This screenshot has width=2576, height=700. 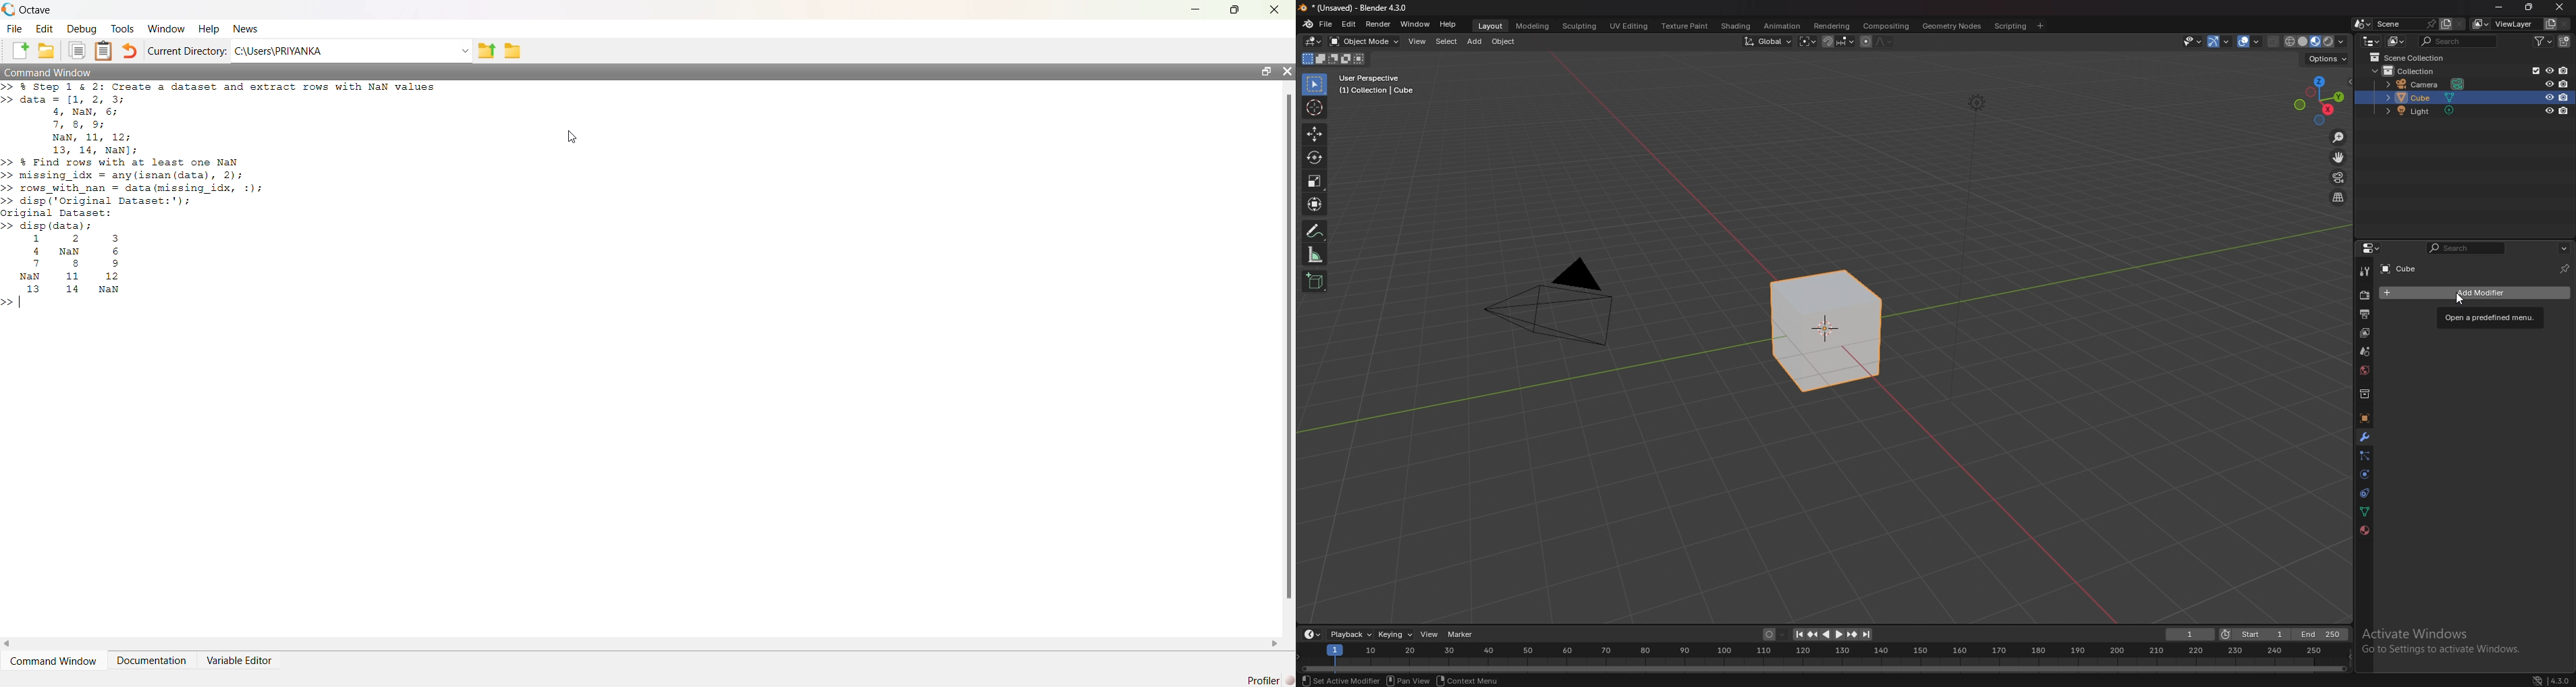 I want to click on use a preset viewport, so click(x=2321, y=101).